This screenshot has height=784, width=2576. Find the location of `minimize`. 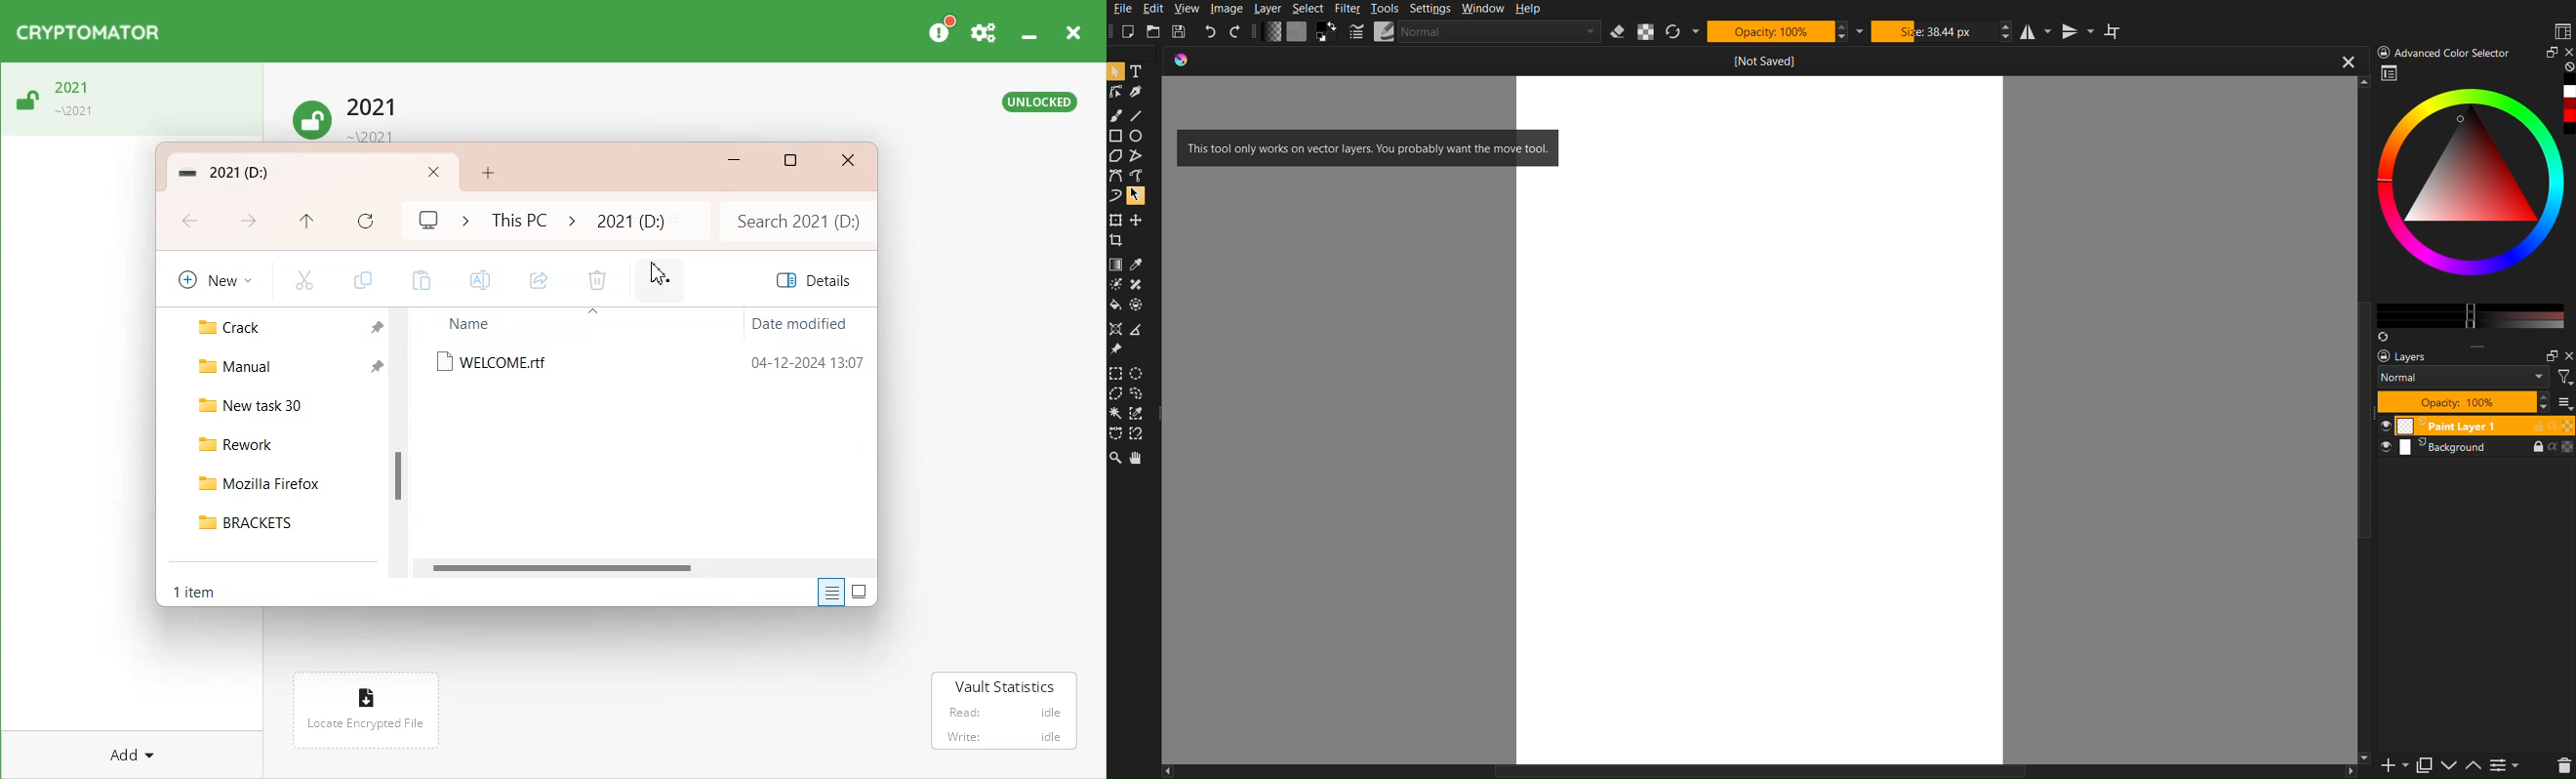

minimize is located at coordinates (2550, 52).